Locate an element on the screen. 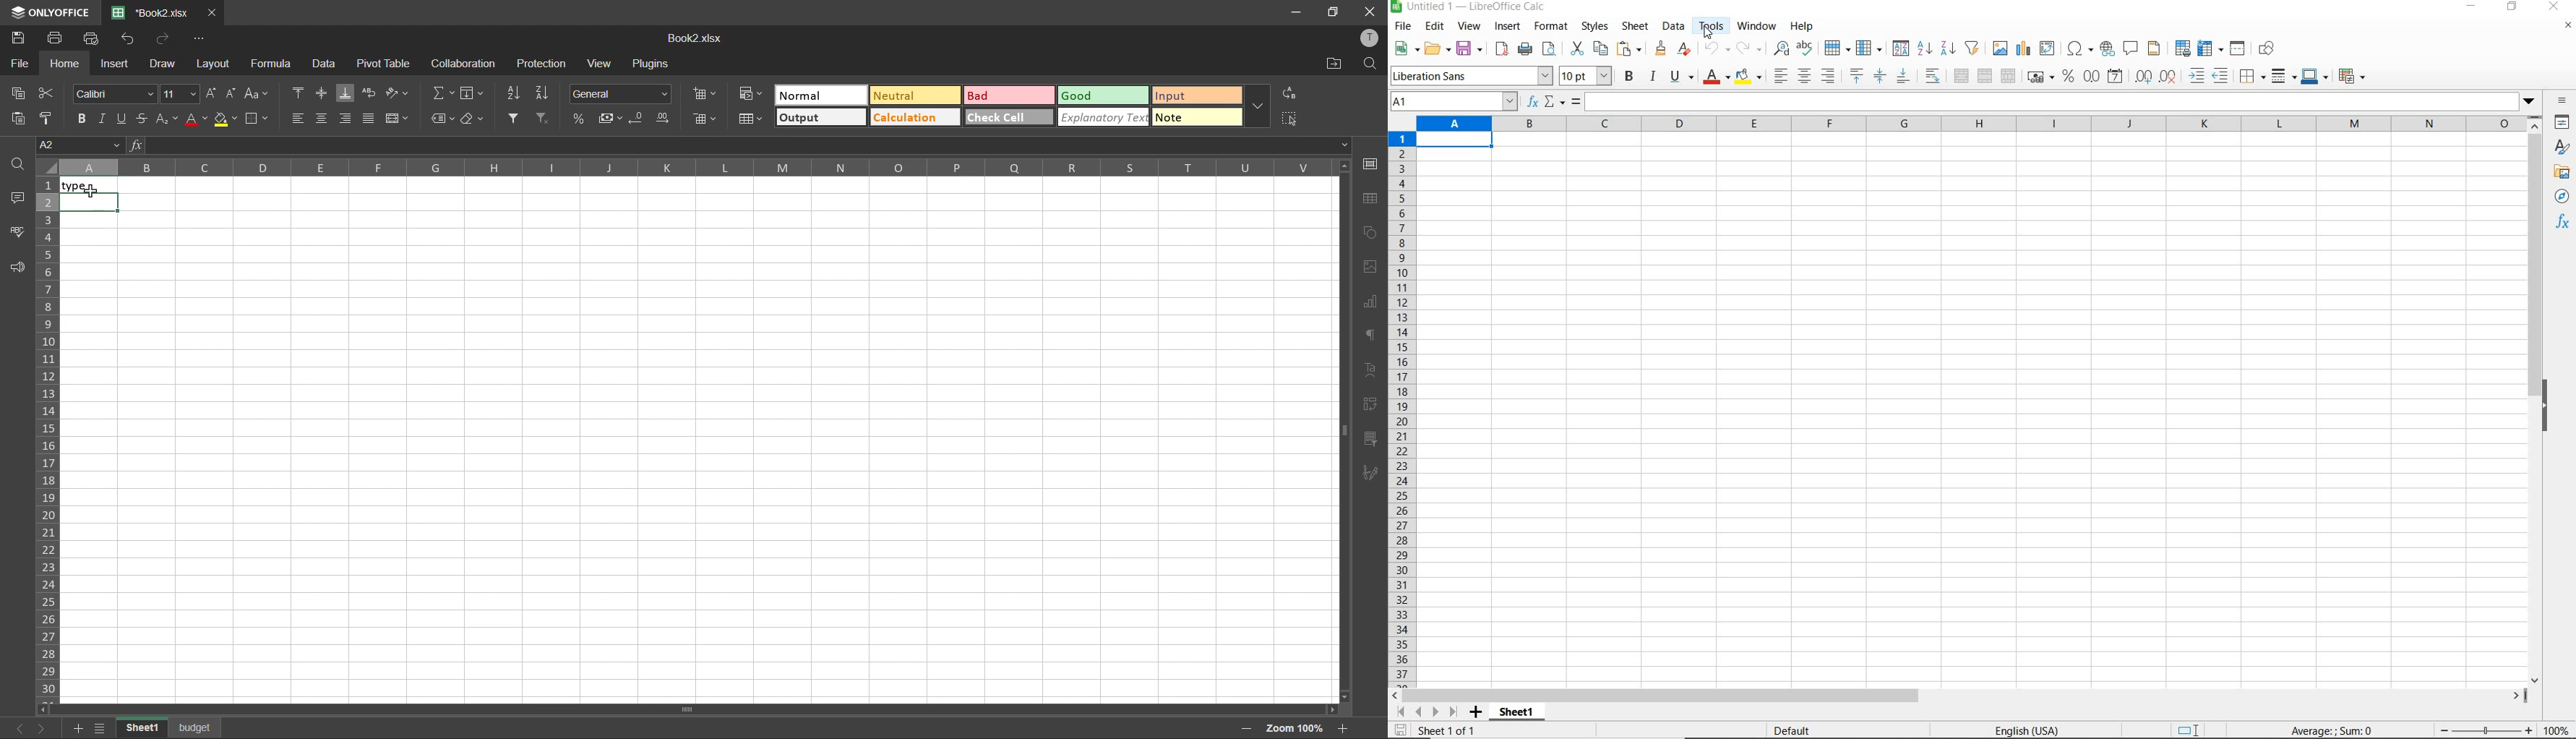  find is located at coordinates (18, 163).